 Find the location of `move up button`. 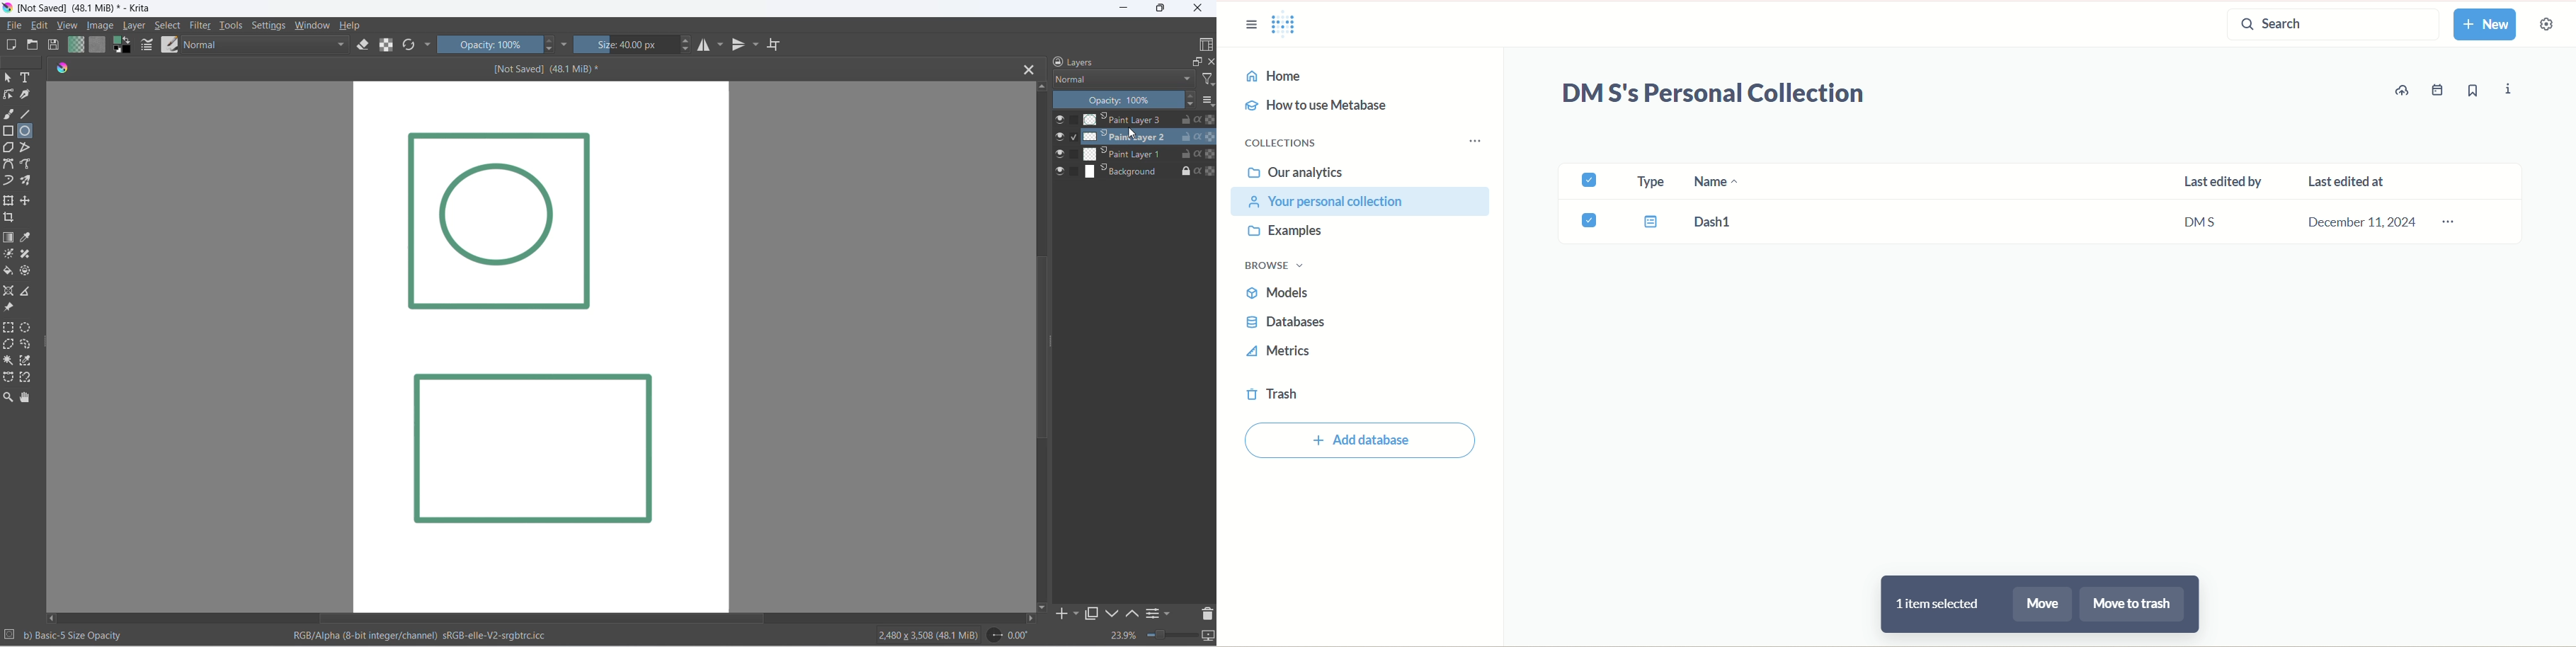

move up button is located at coordinates (1042, 87).